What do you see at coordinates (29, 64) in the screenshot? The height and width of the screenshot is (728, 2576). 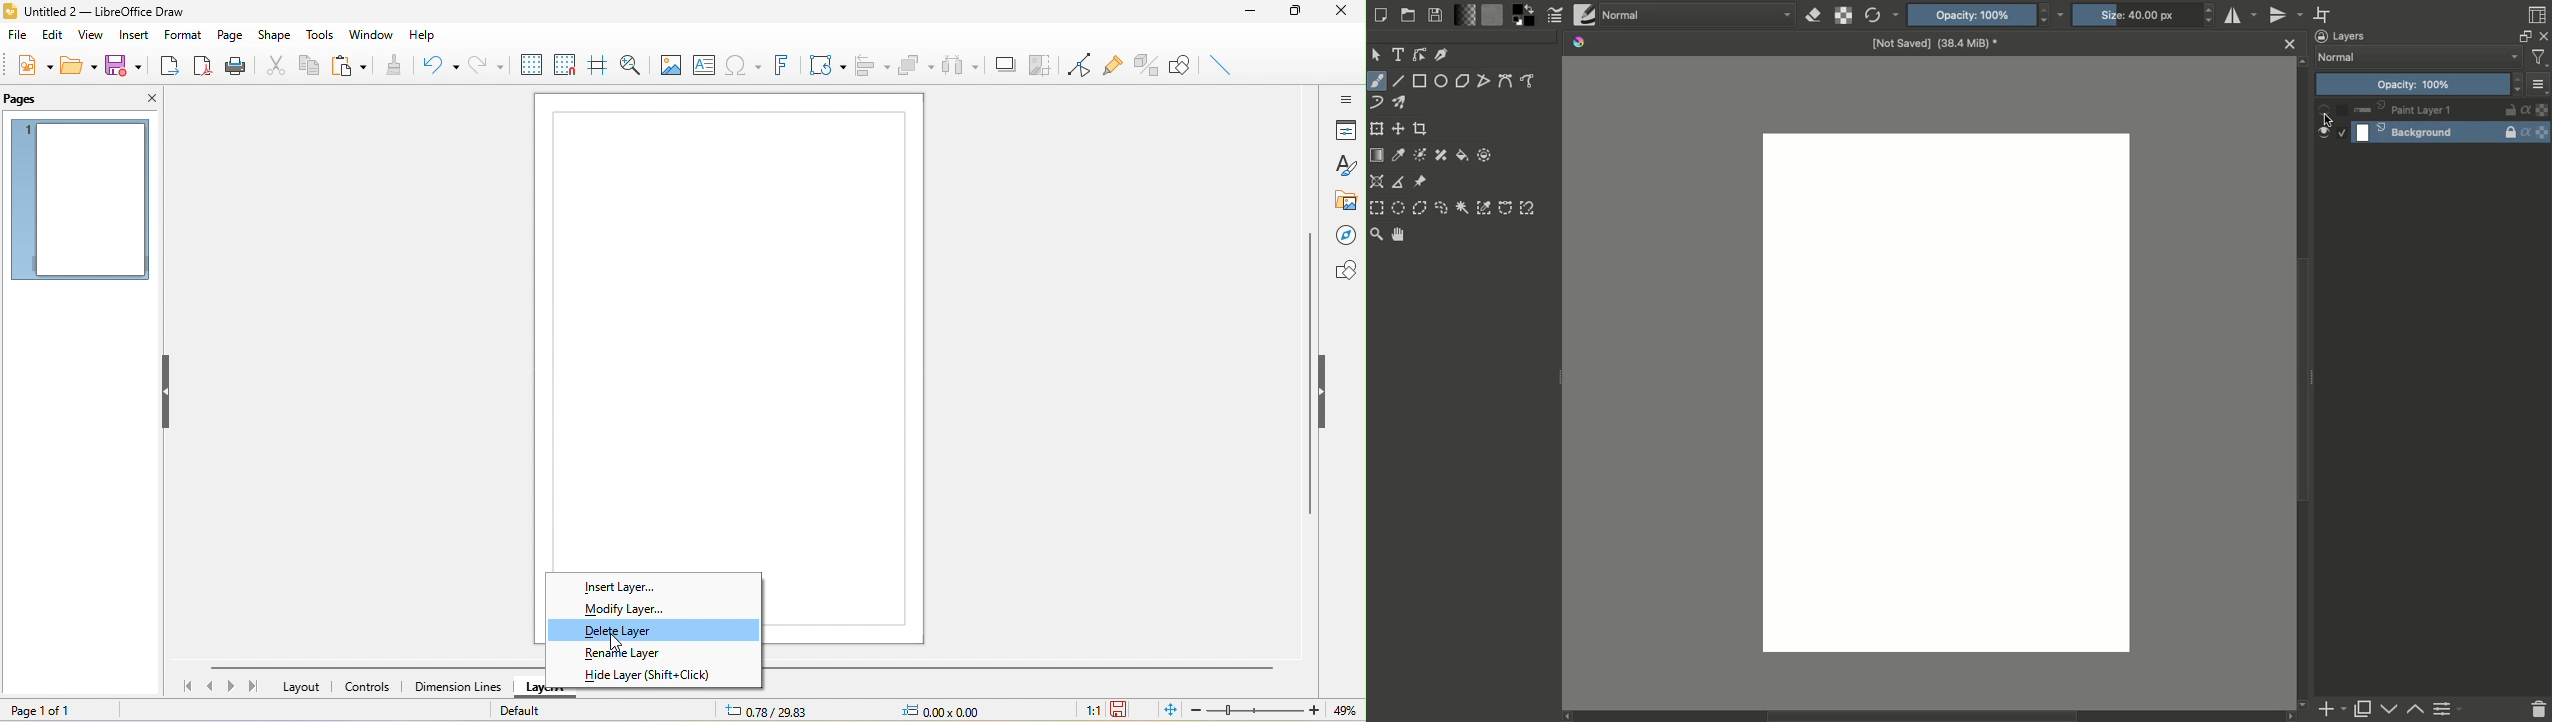 I see `new` at bounding box center [29, 64].